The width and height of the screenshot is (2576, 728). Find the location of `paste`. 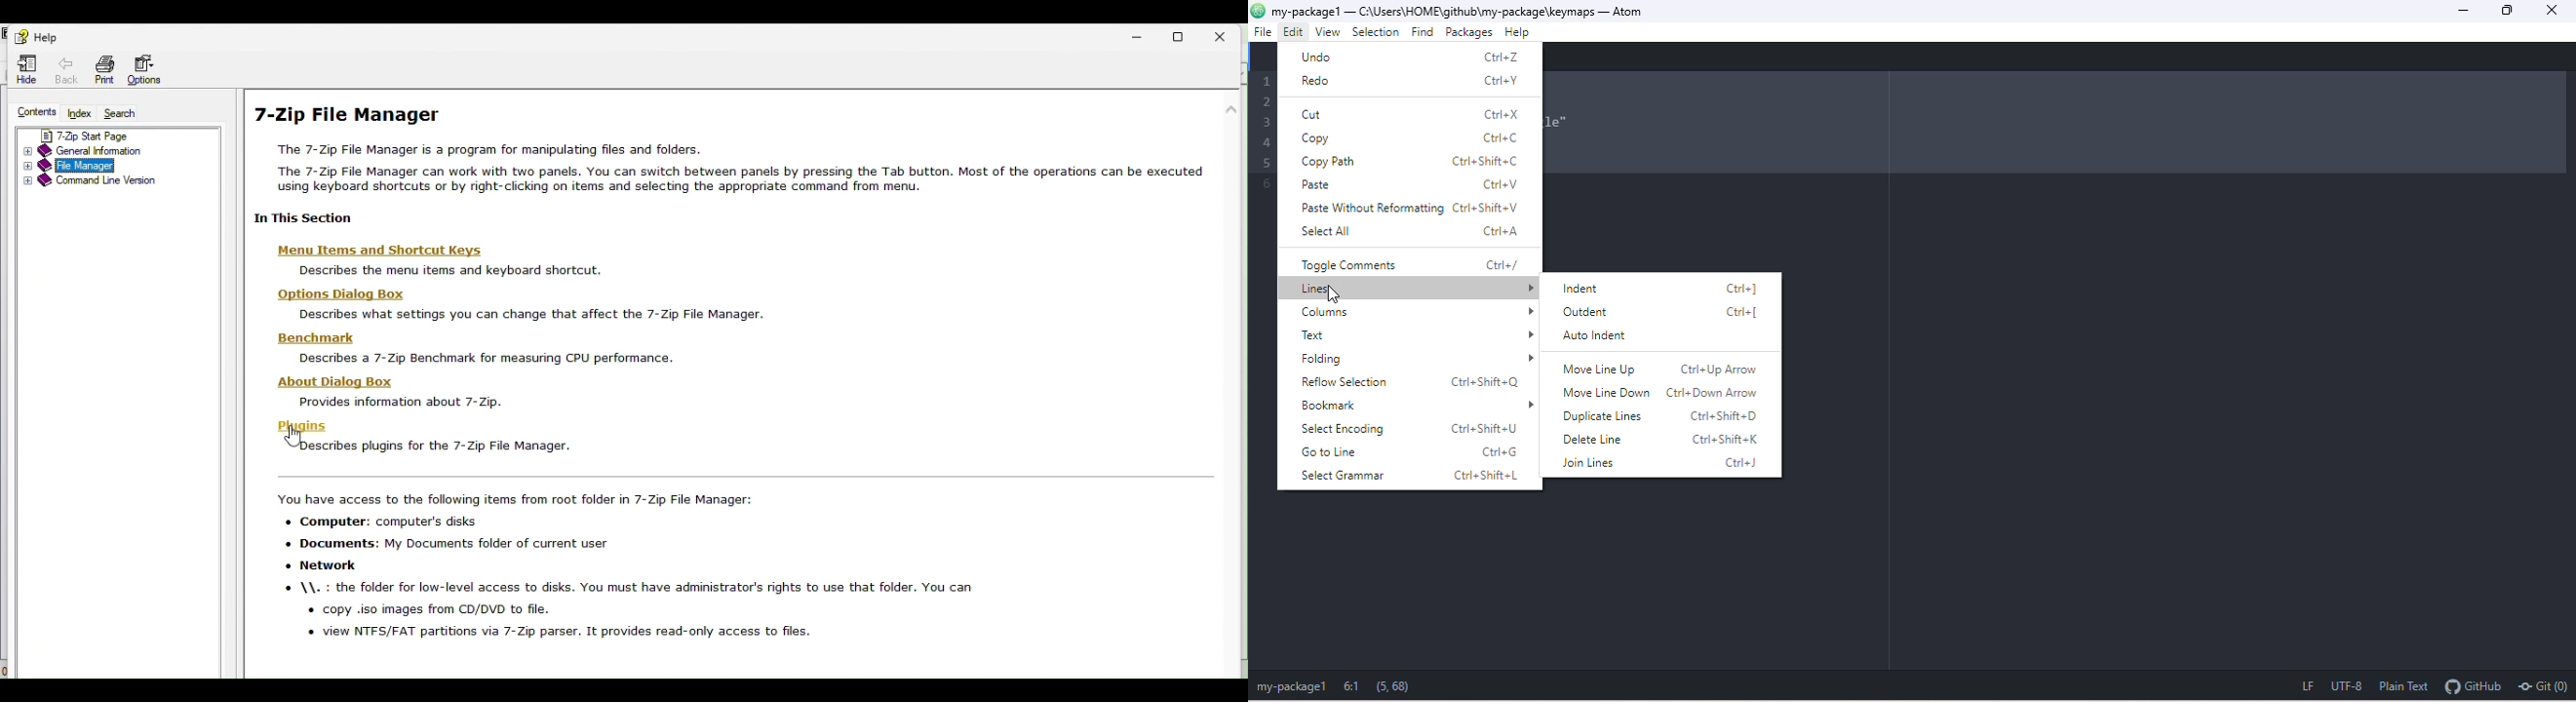

paste is located at coordinates (1413, 183).